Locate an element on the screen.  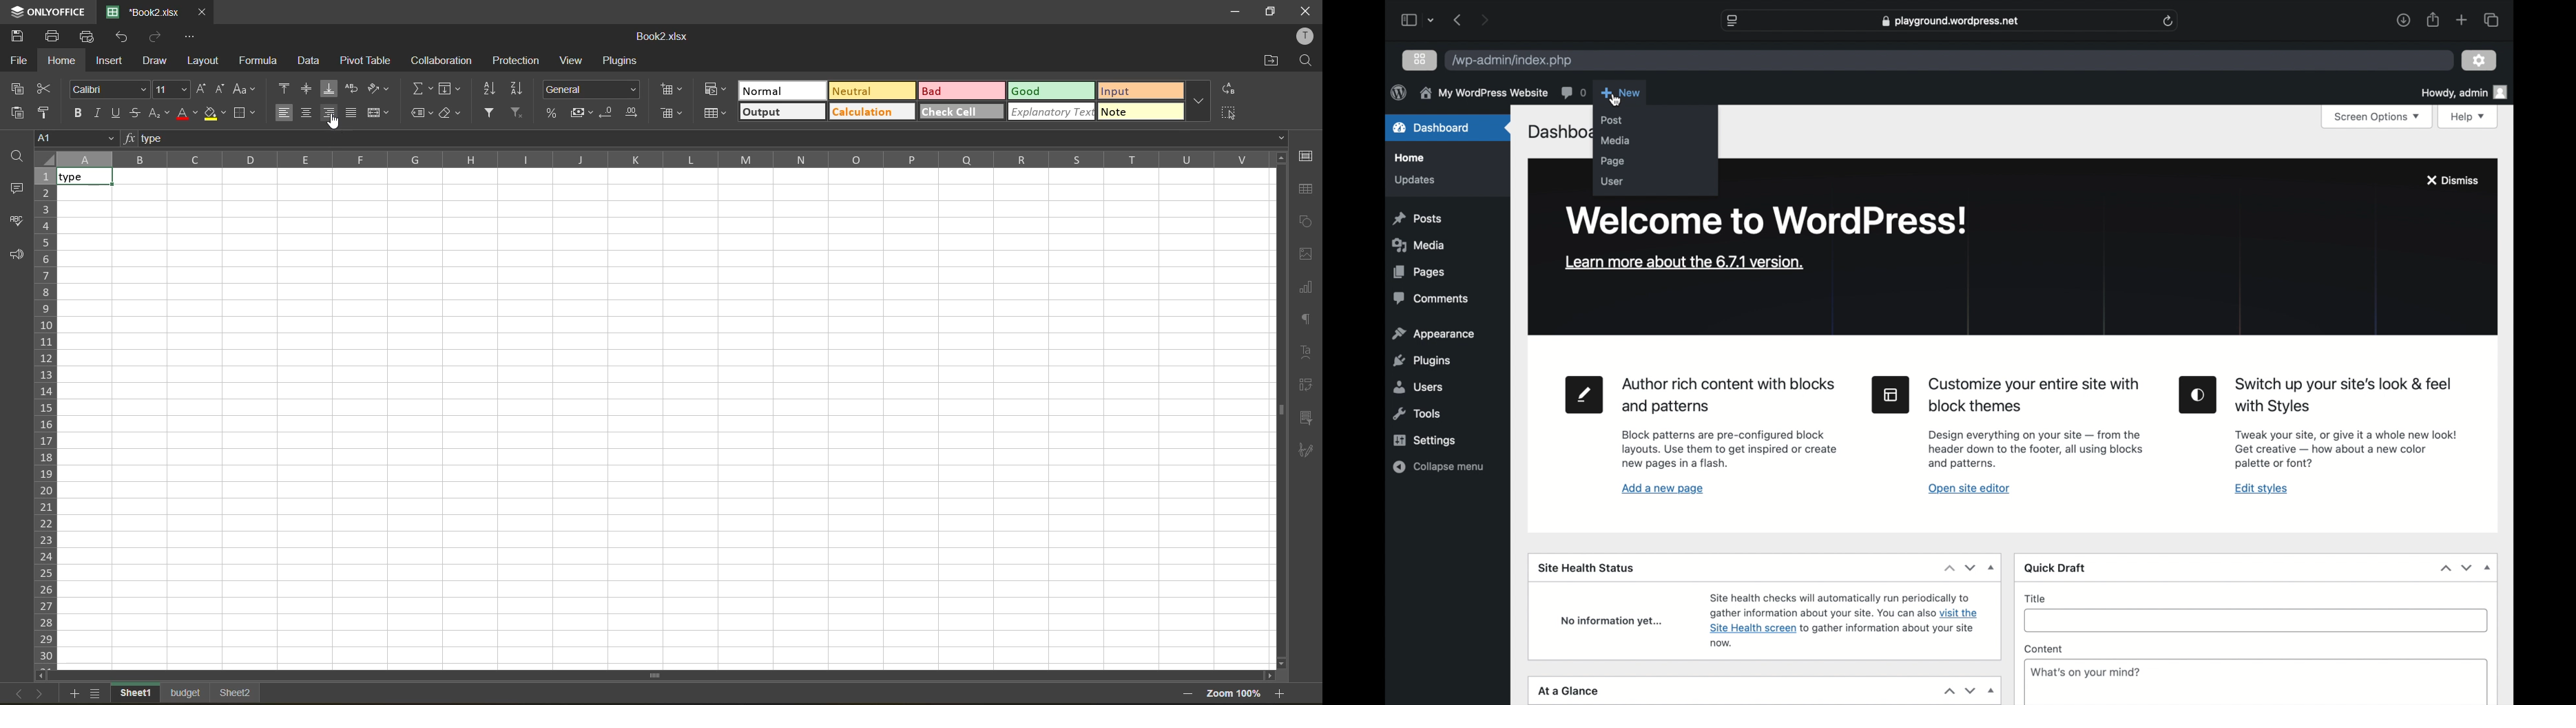
good is located at coordinates (1052, 92).